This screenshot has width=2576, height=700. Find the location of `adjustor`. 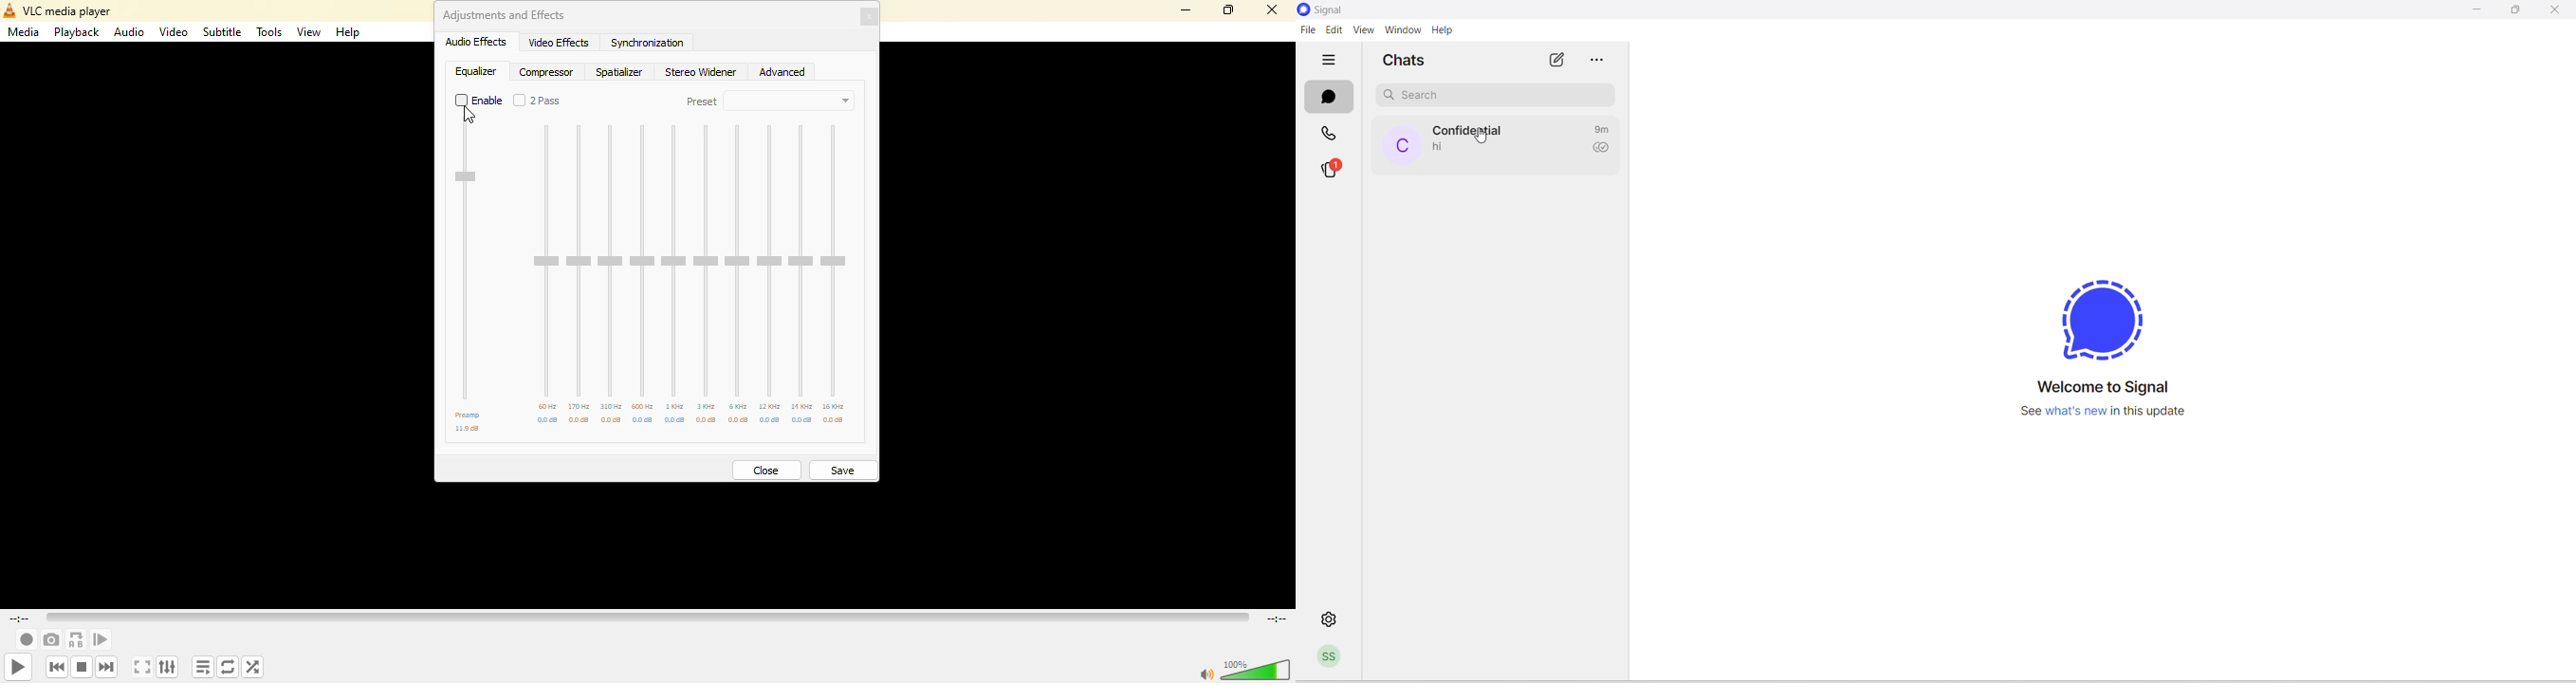

adjustor is located at coordinates (611, 261).